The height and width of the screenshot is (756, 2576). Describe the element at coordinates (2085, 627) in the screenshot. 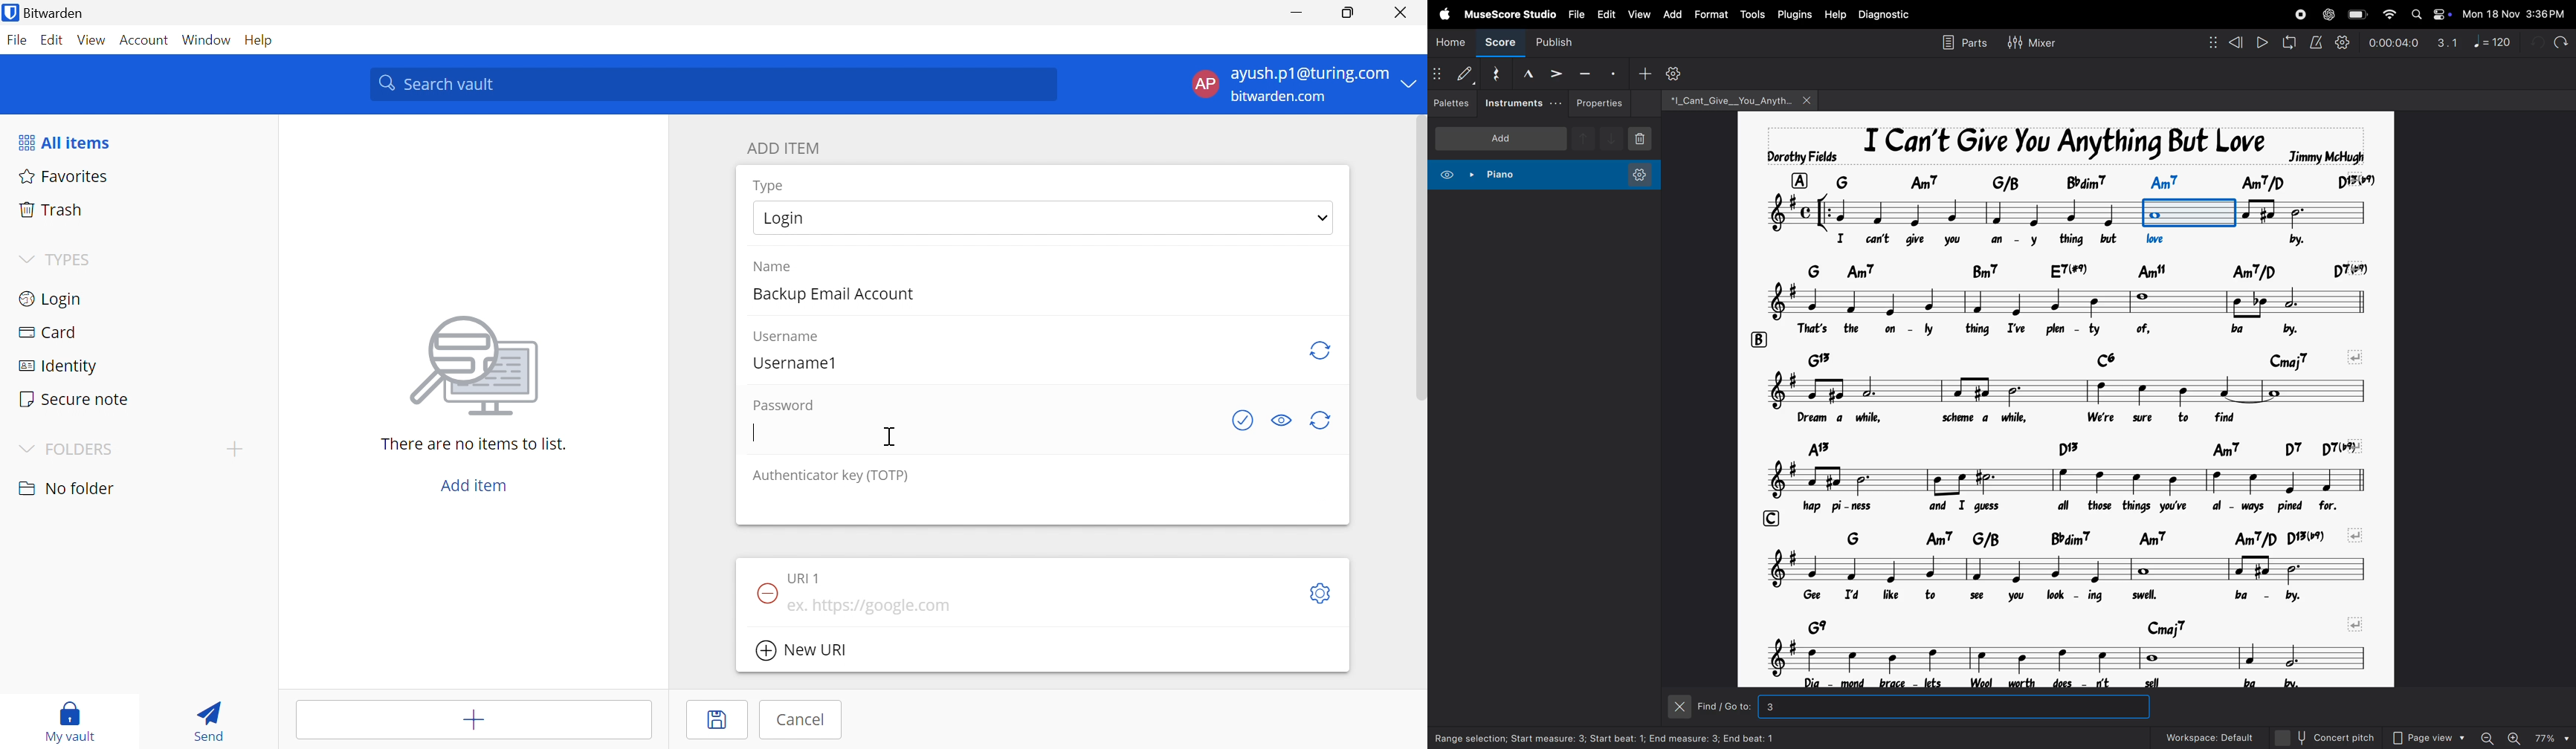

I see `chord symbols` at that location.